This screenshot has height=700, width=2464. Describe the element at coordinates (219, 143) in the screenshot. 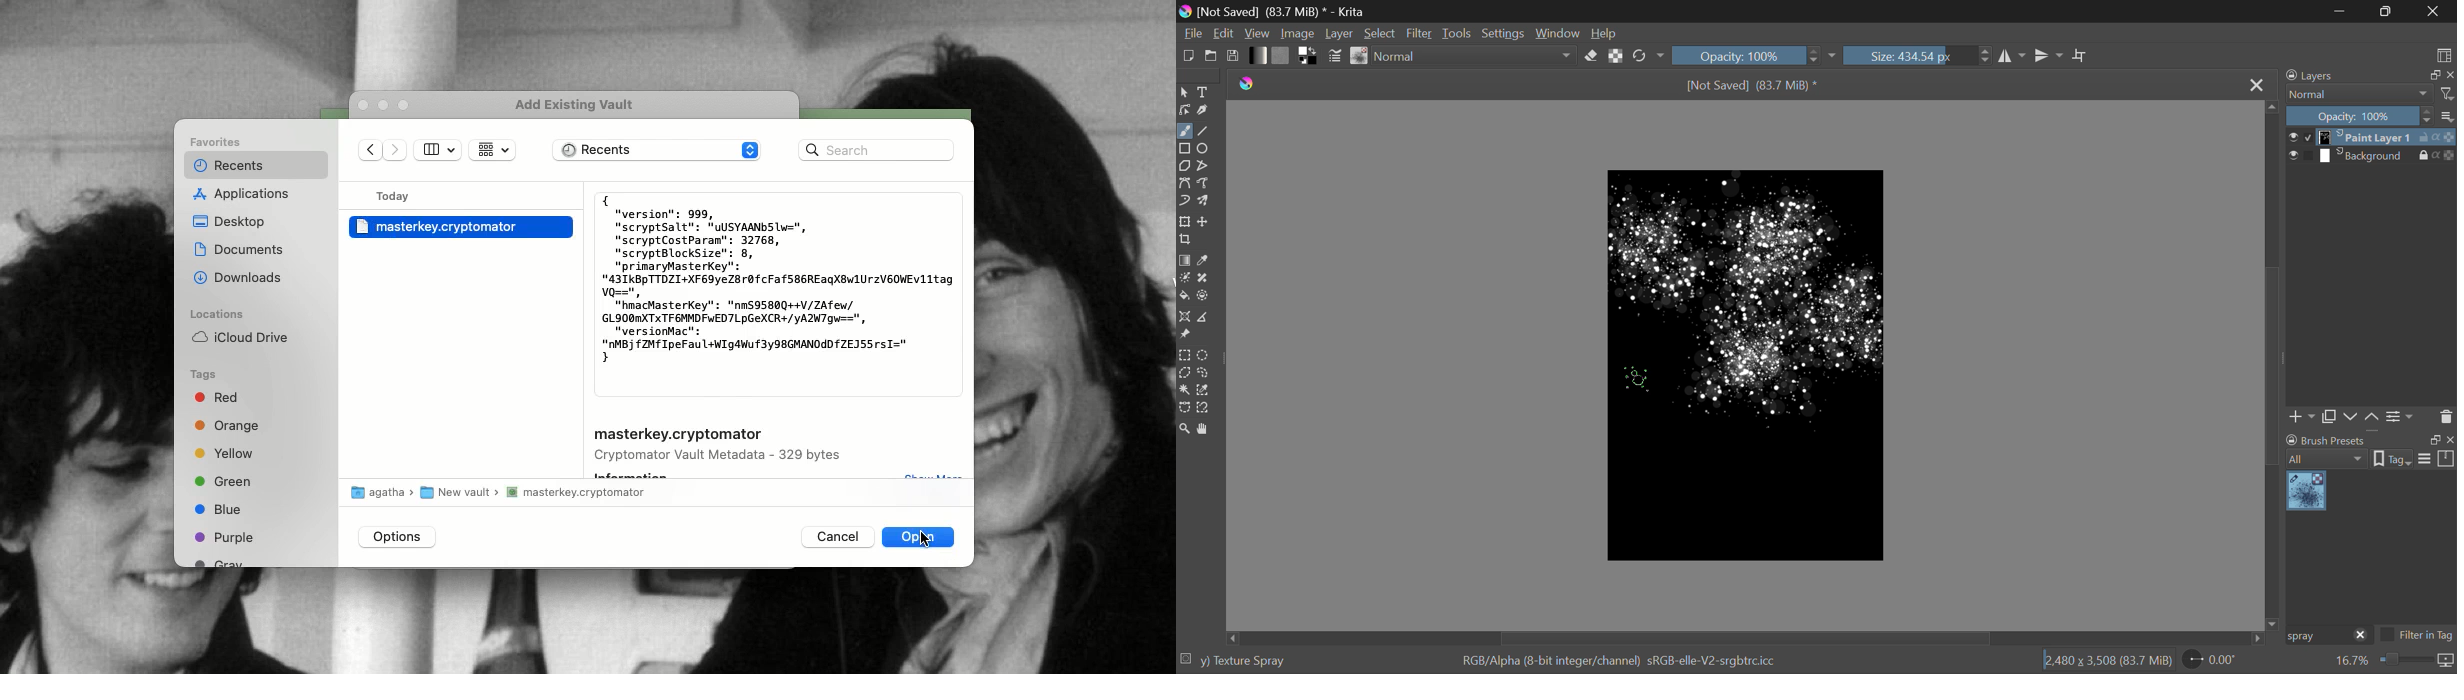

I see `Favorites` at that location.